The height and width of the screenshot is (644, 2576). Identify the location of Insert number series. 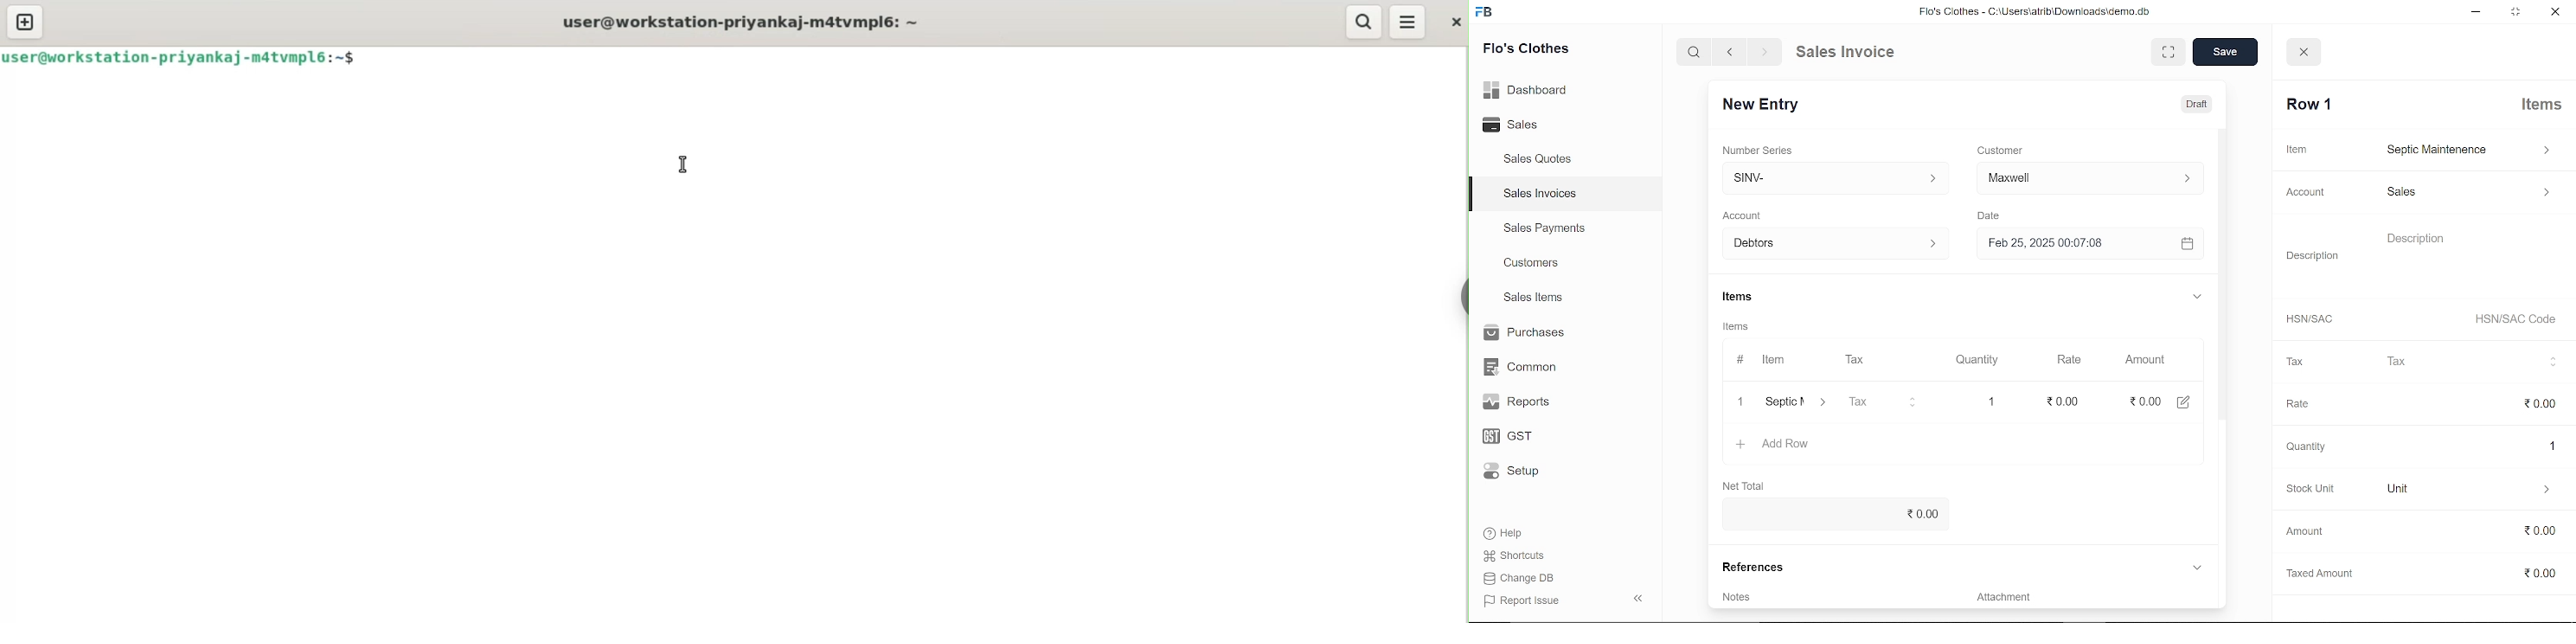
(1828, 175).